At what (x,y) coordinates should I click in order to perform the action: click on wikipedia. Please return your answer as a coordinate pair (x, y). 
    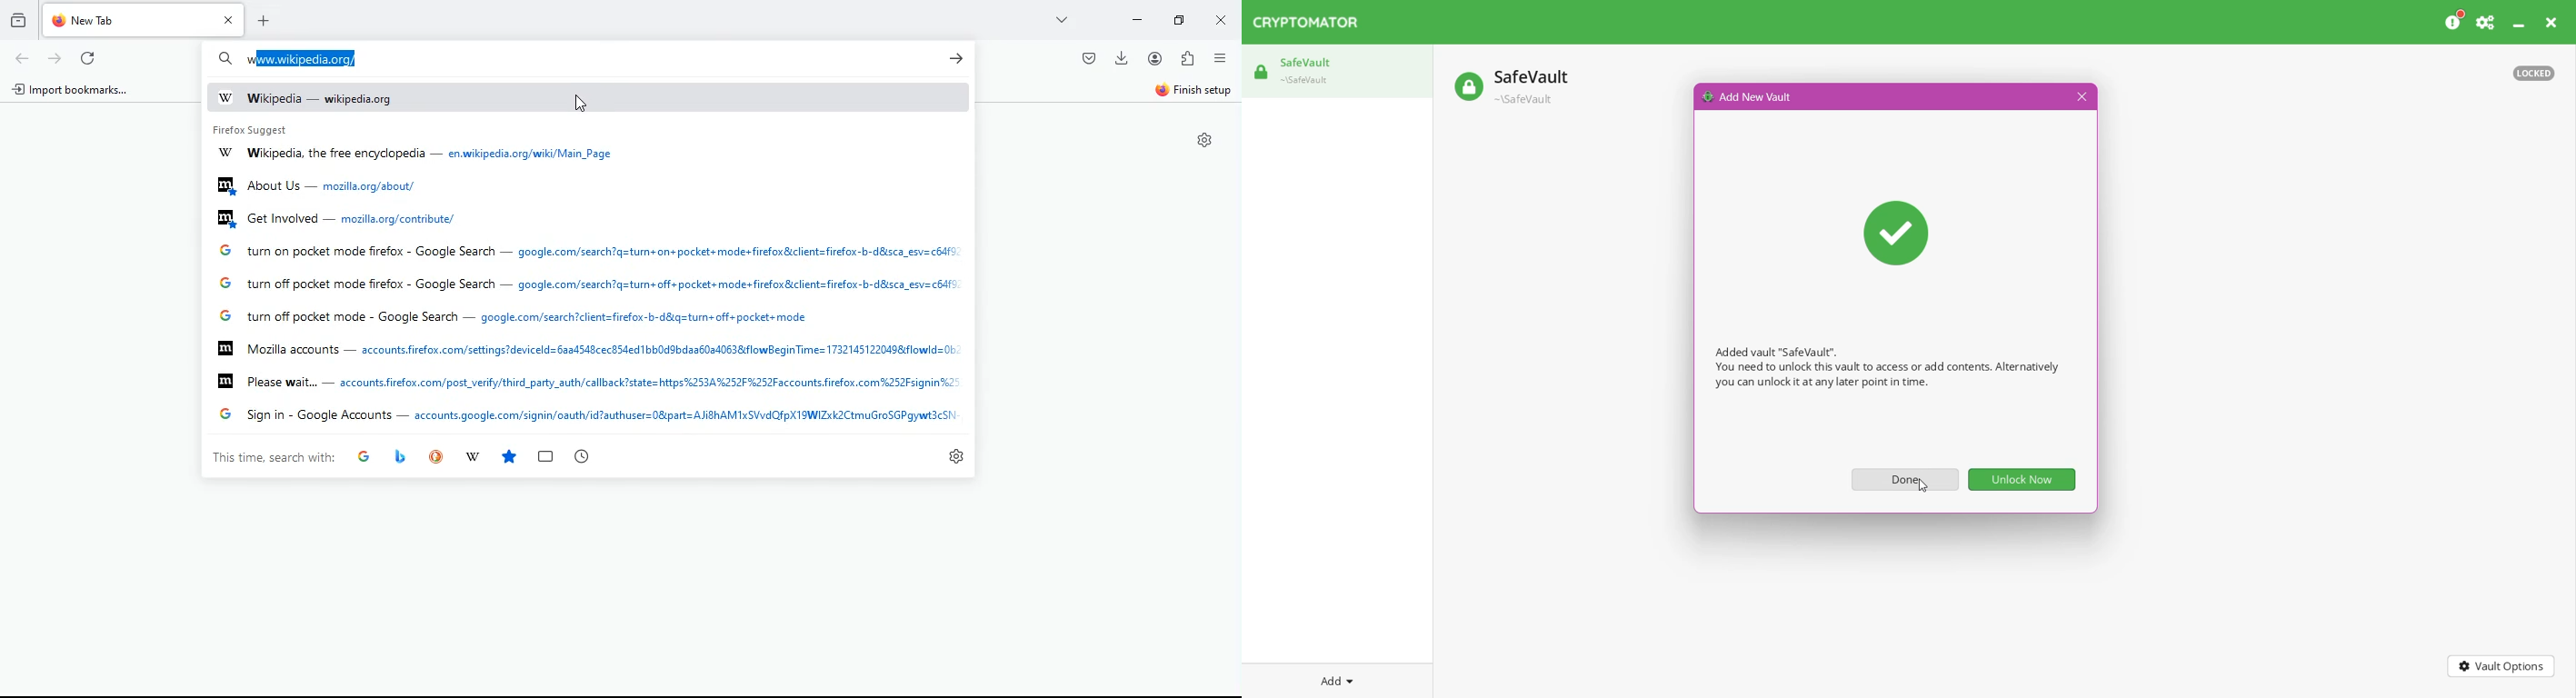
    Looking at the image, I should click on (323, 99).